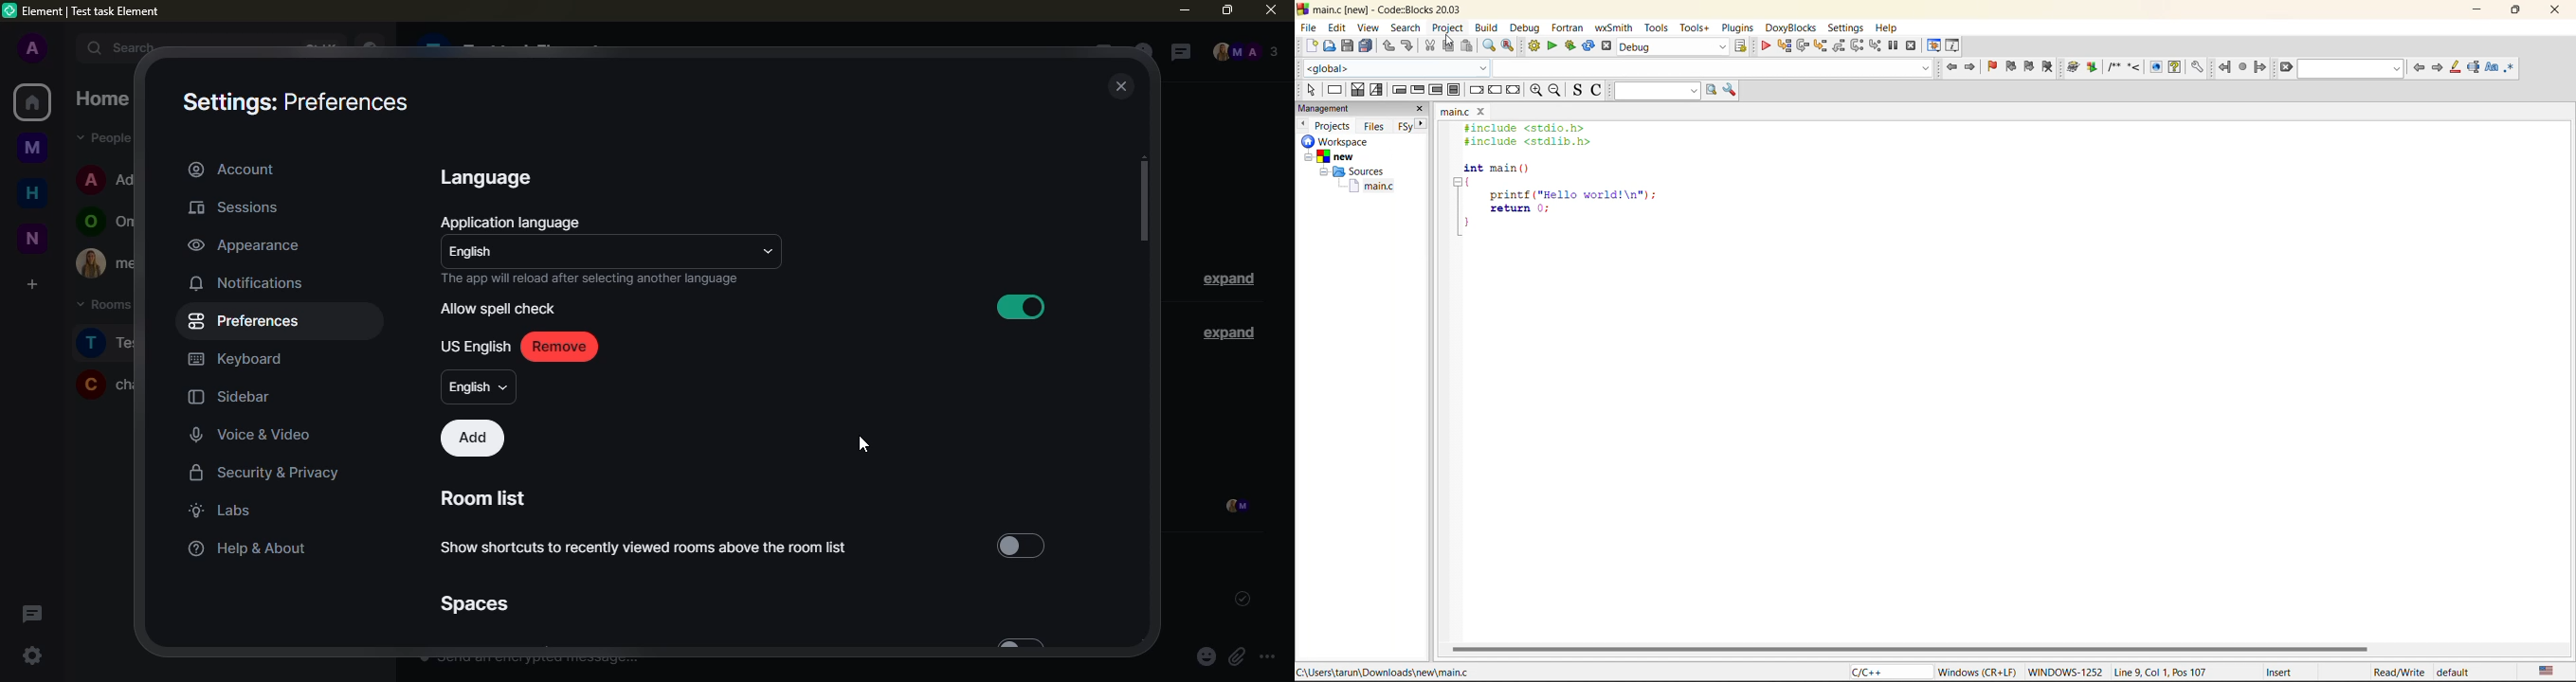 This screenshot has width=2576, height=700. I want to click on move up, so click(1143, 157).